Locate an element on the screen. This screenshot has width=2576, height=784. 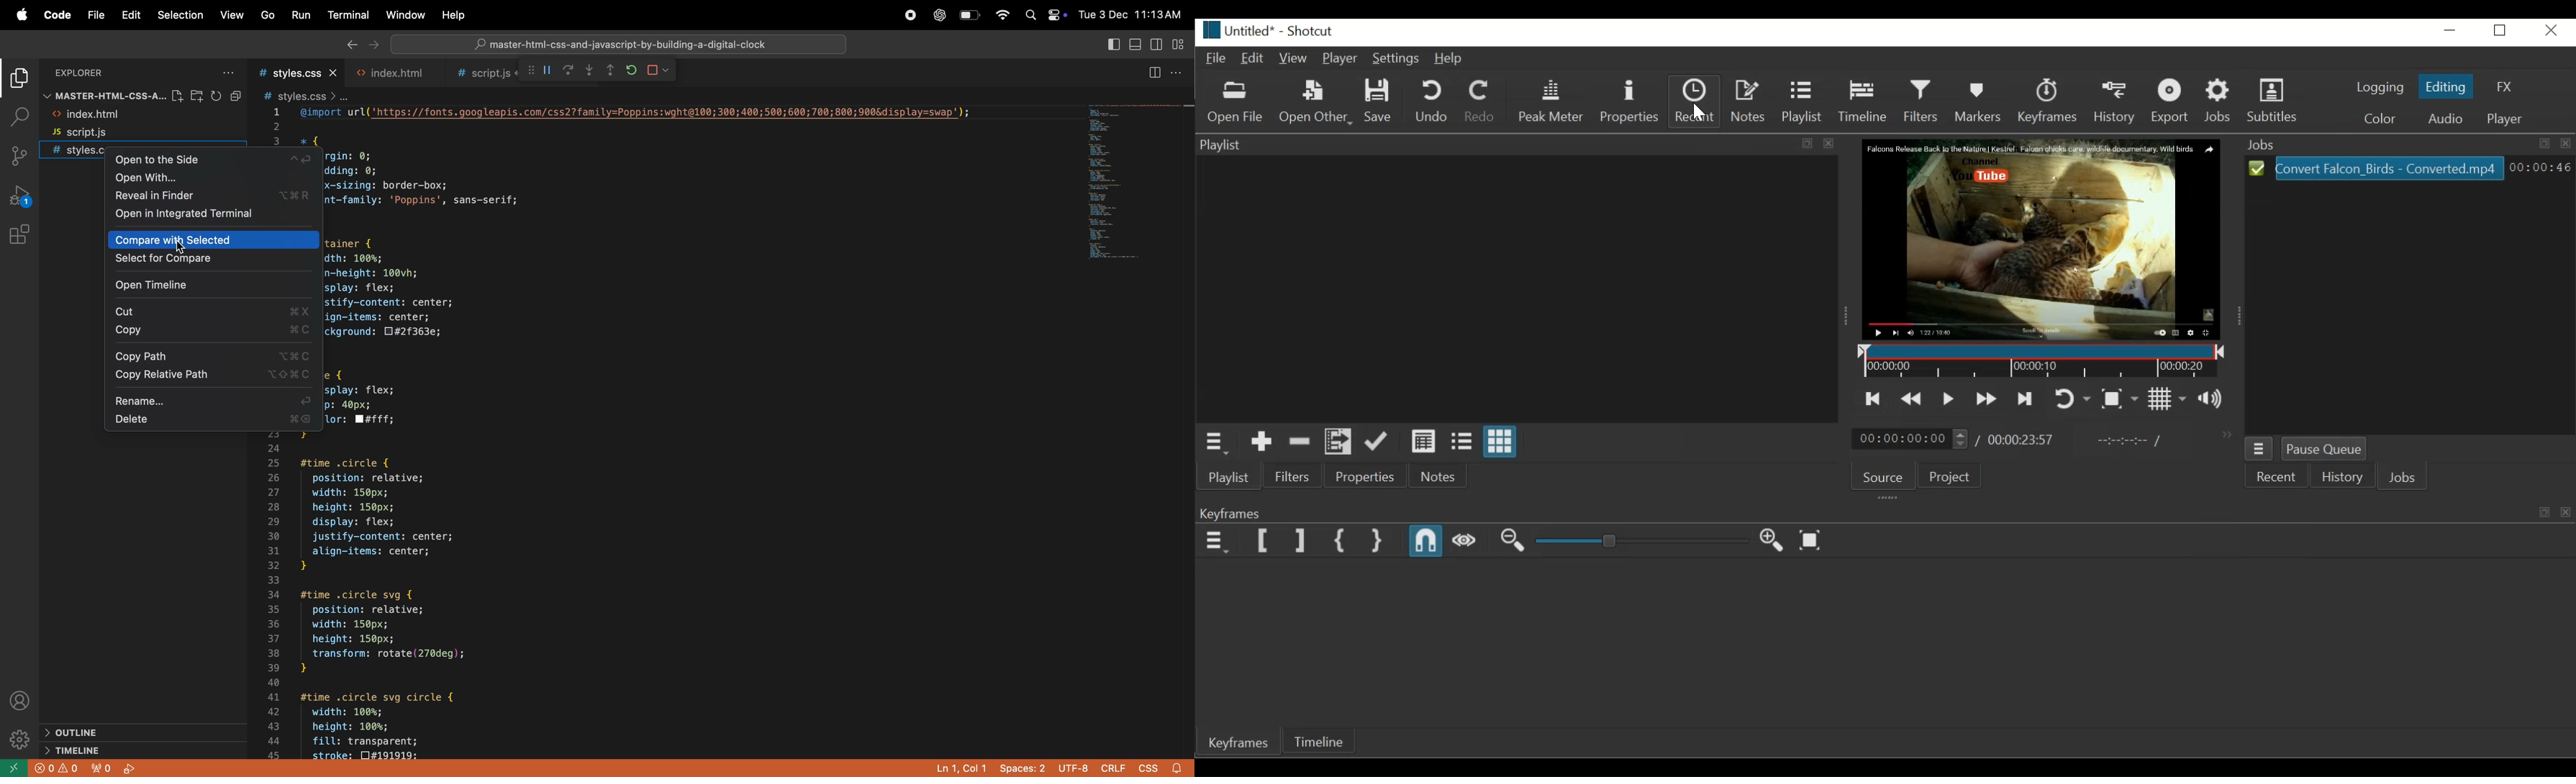
Set First Simple keyframe is located at coordinates (1339, 542).